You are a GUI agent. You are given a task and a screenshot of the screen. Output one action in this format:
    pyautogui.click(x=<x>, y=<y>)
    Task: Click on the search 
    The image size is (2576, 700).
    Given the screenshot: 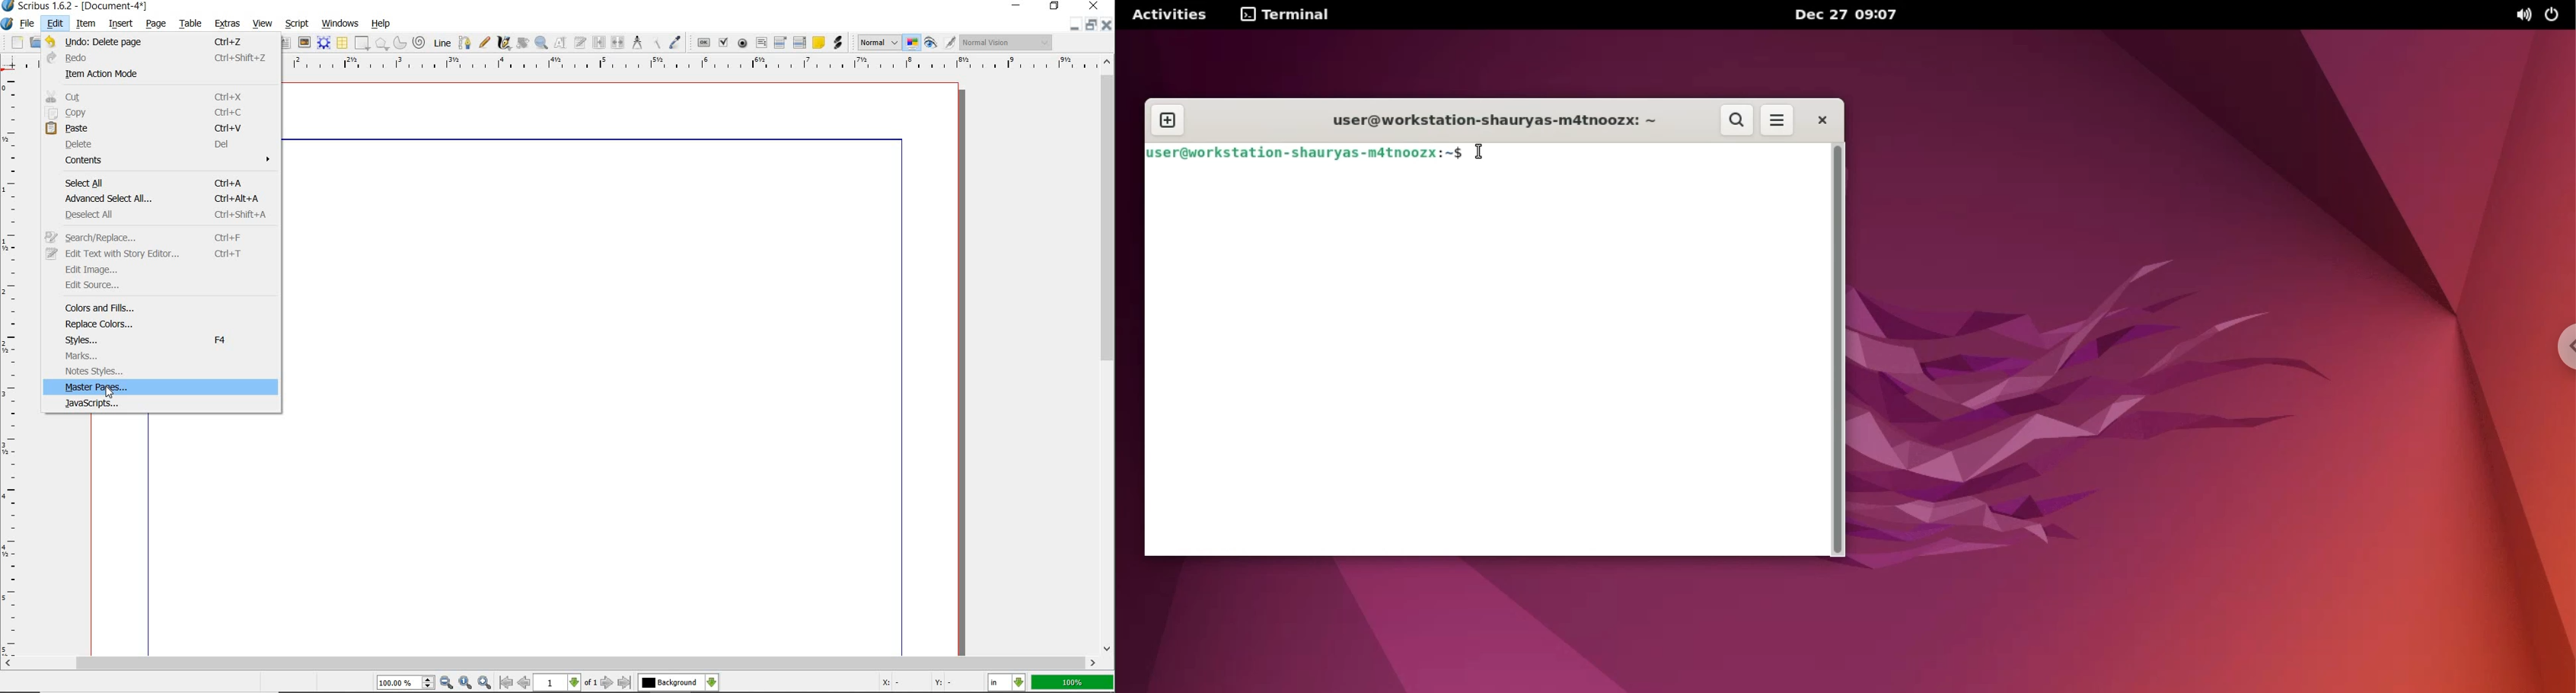 What is the action you would take?
    pyautogui.click(x=1736, y=120)
    